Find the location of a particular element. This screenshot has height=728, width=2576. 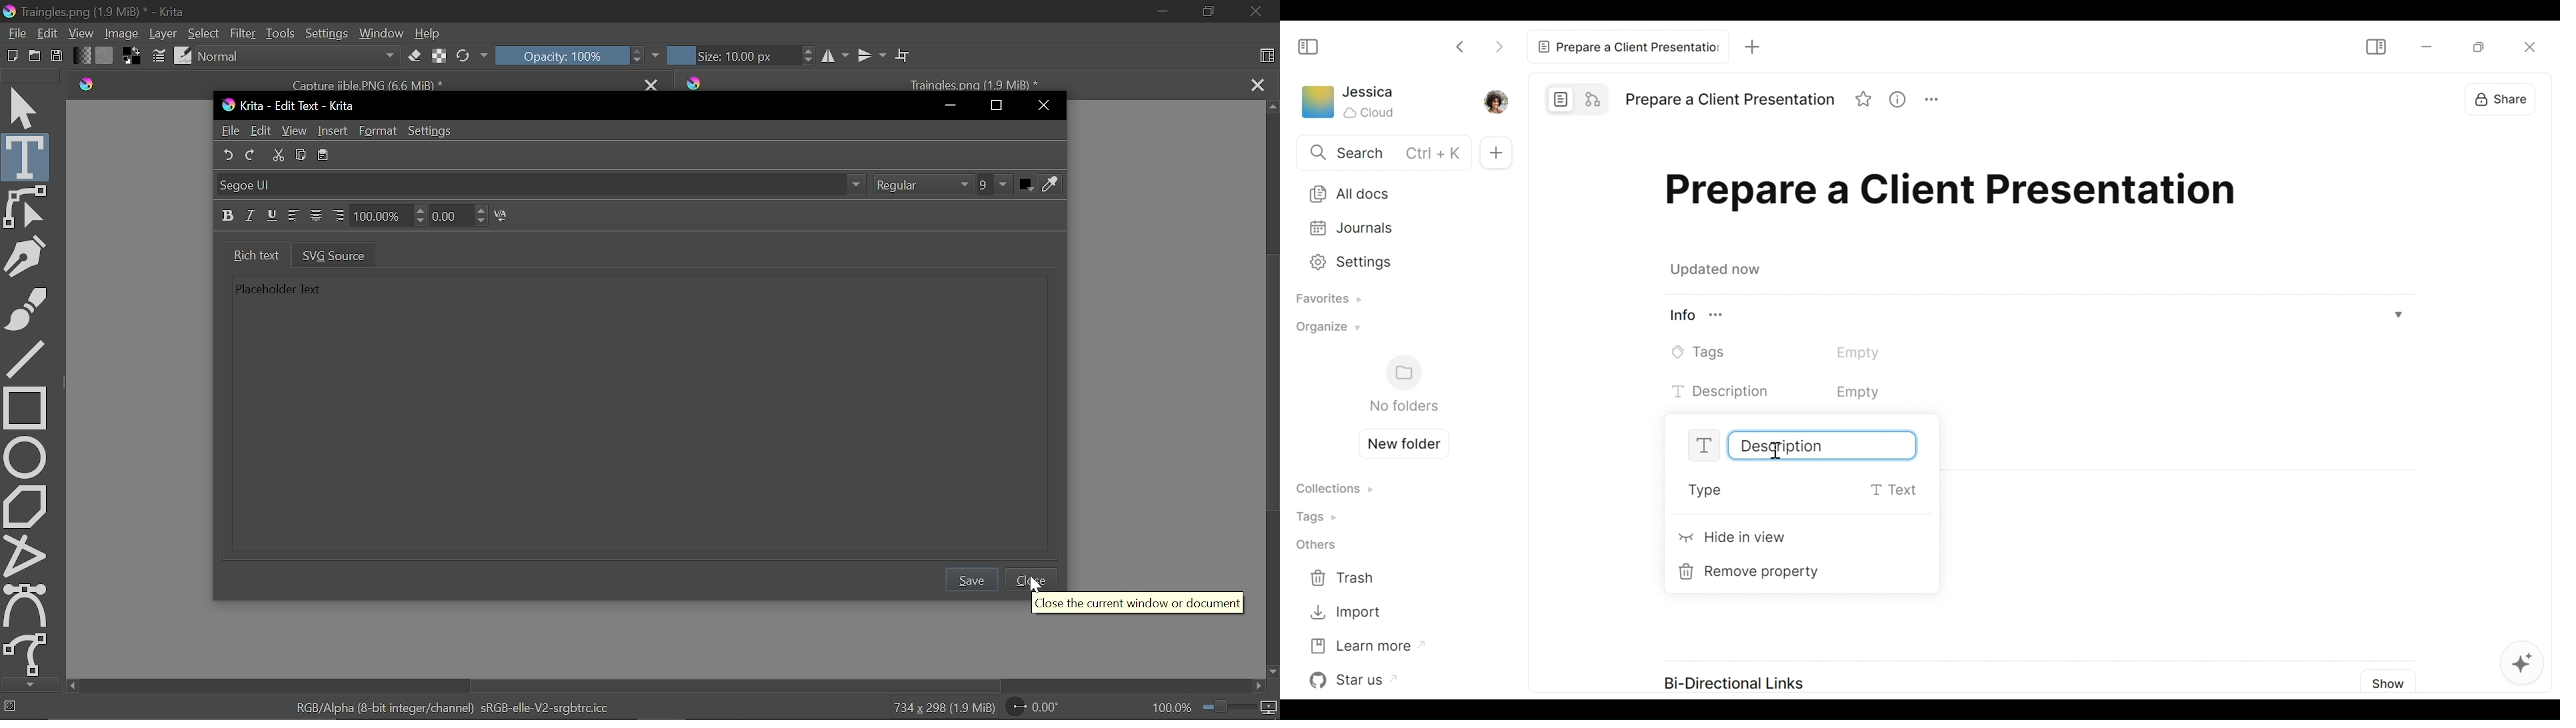

Right is located at coordinates (338, 215).